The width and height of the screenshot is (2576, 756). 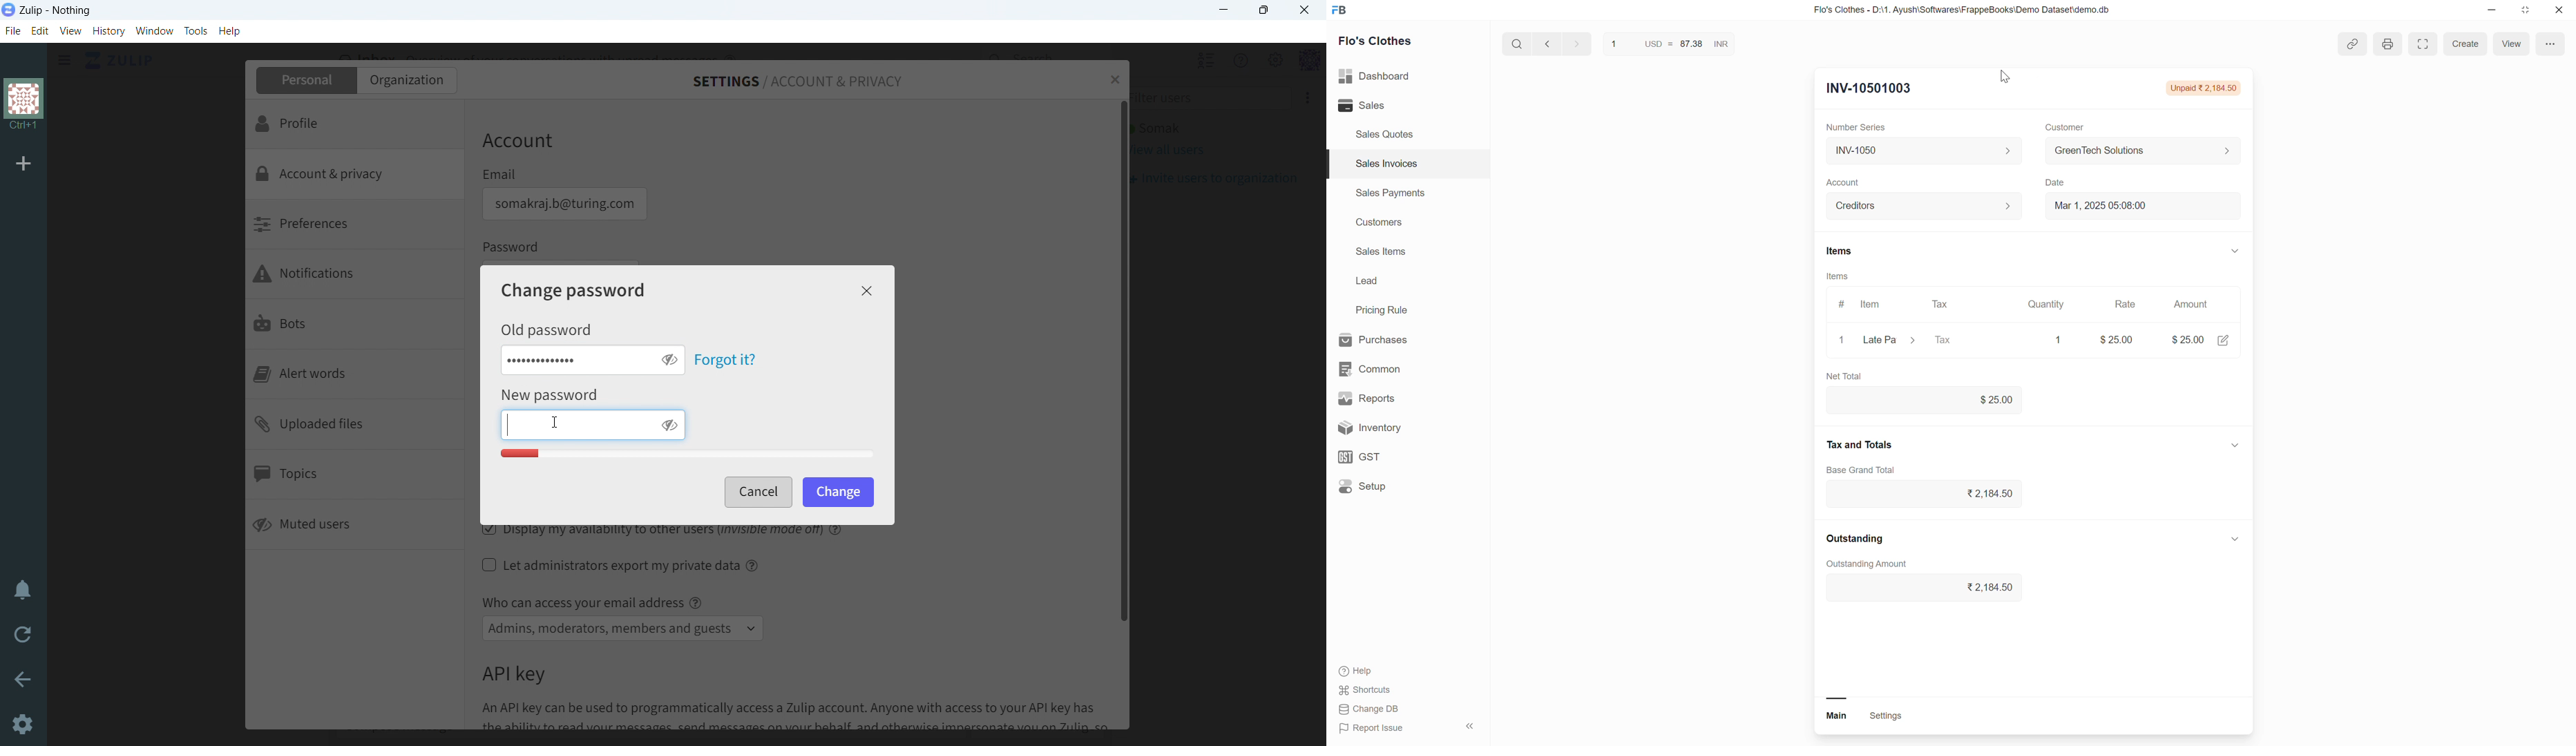 What do you see at coordinates (574, 290) in the screenshot?
I see `change password` at bounding box center [574, 290].